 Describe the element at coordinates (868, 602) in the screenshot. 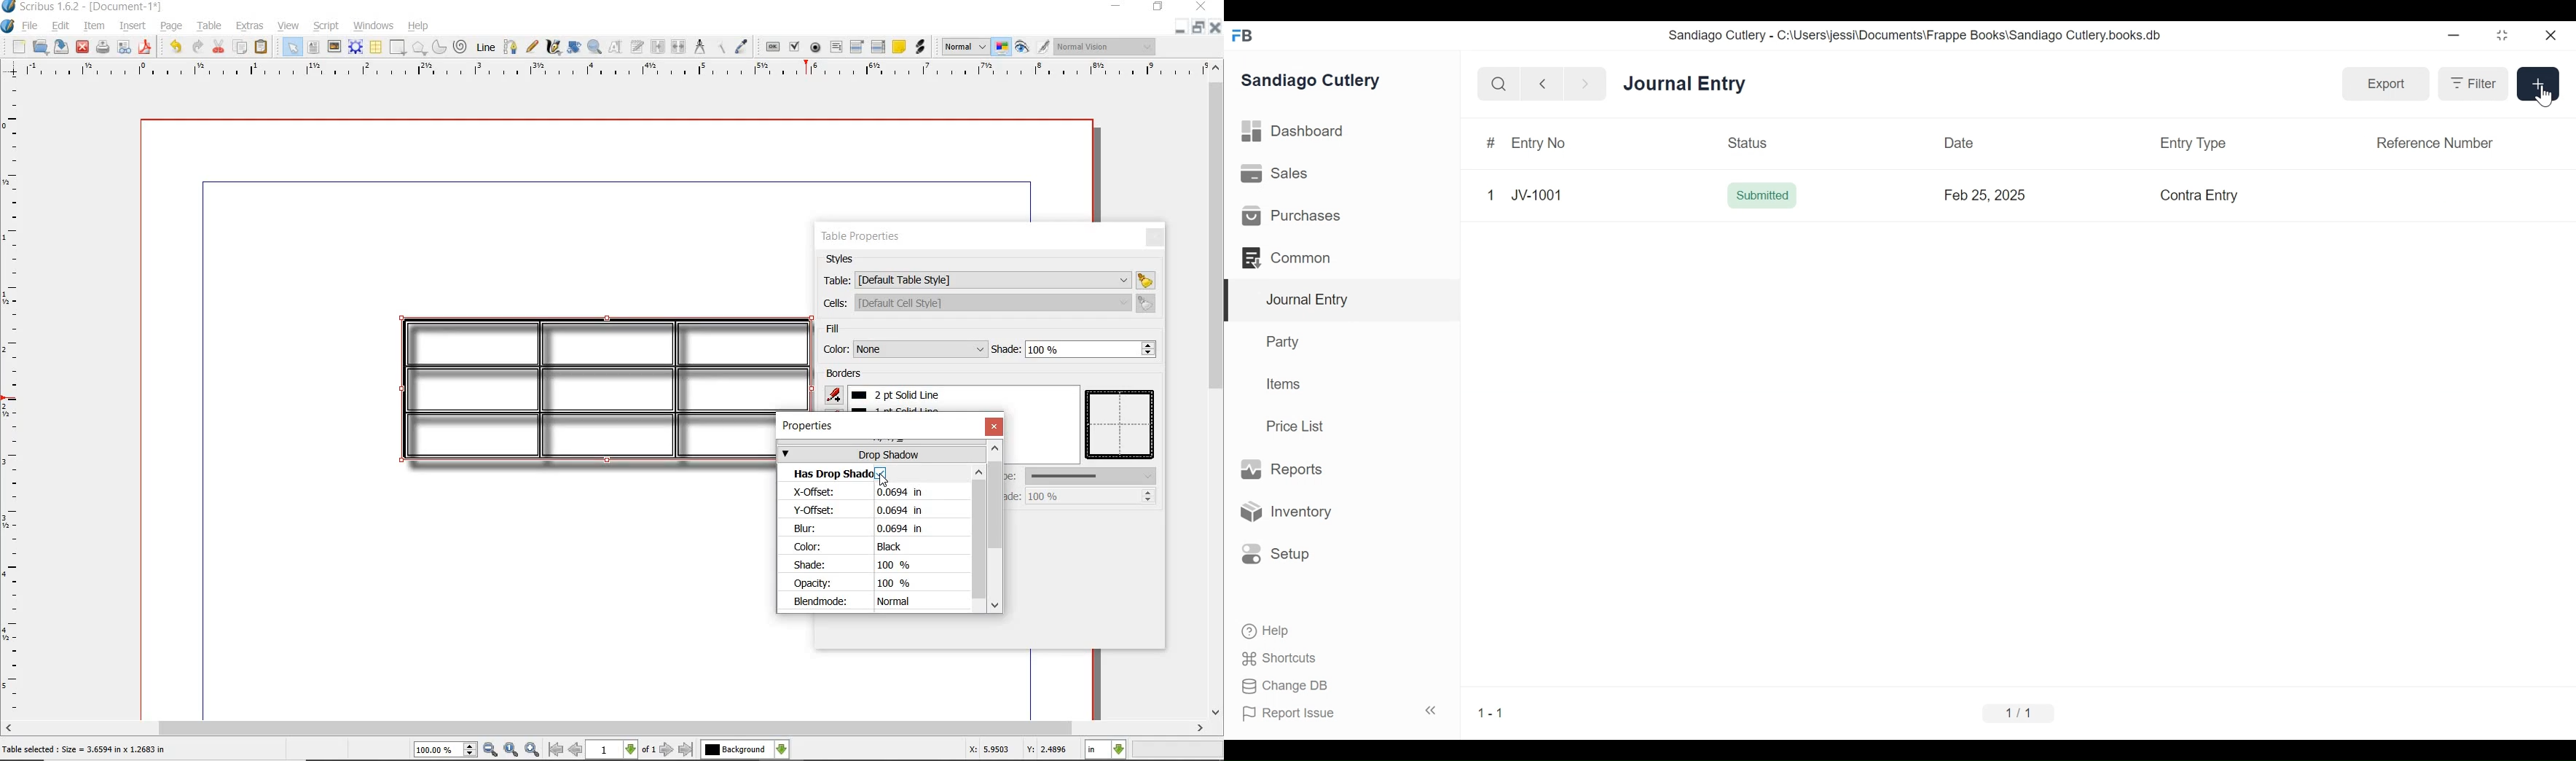

I see `blendmode: normal` at that location.